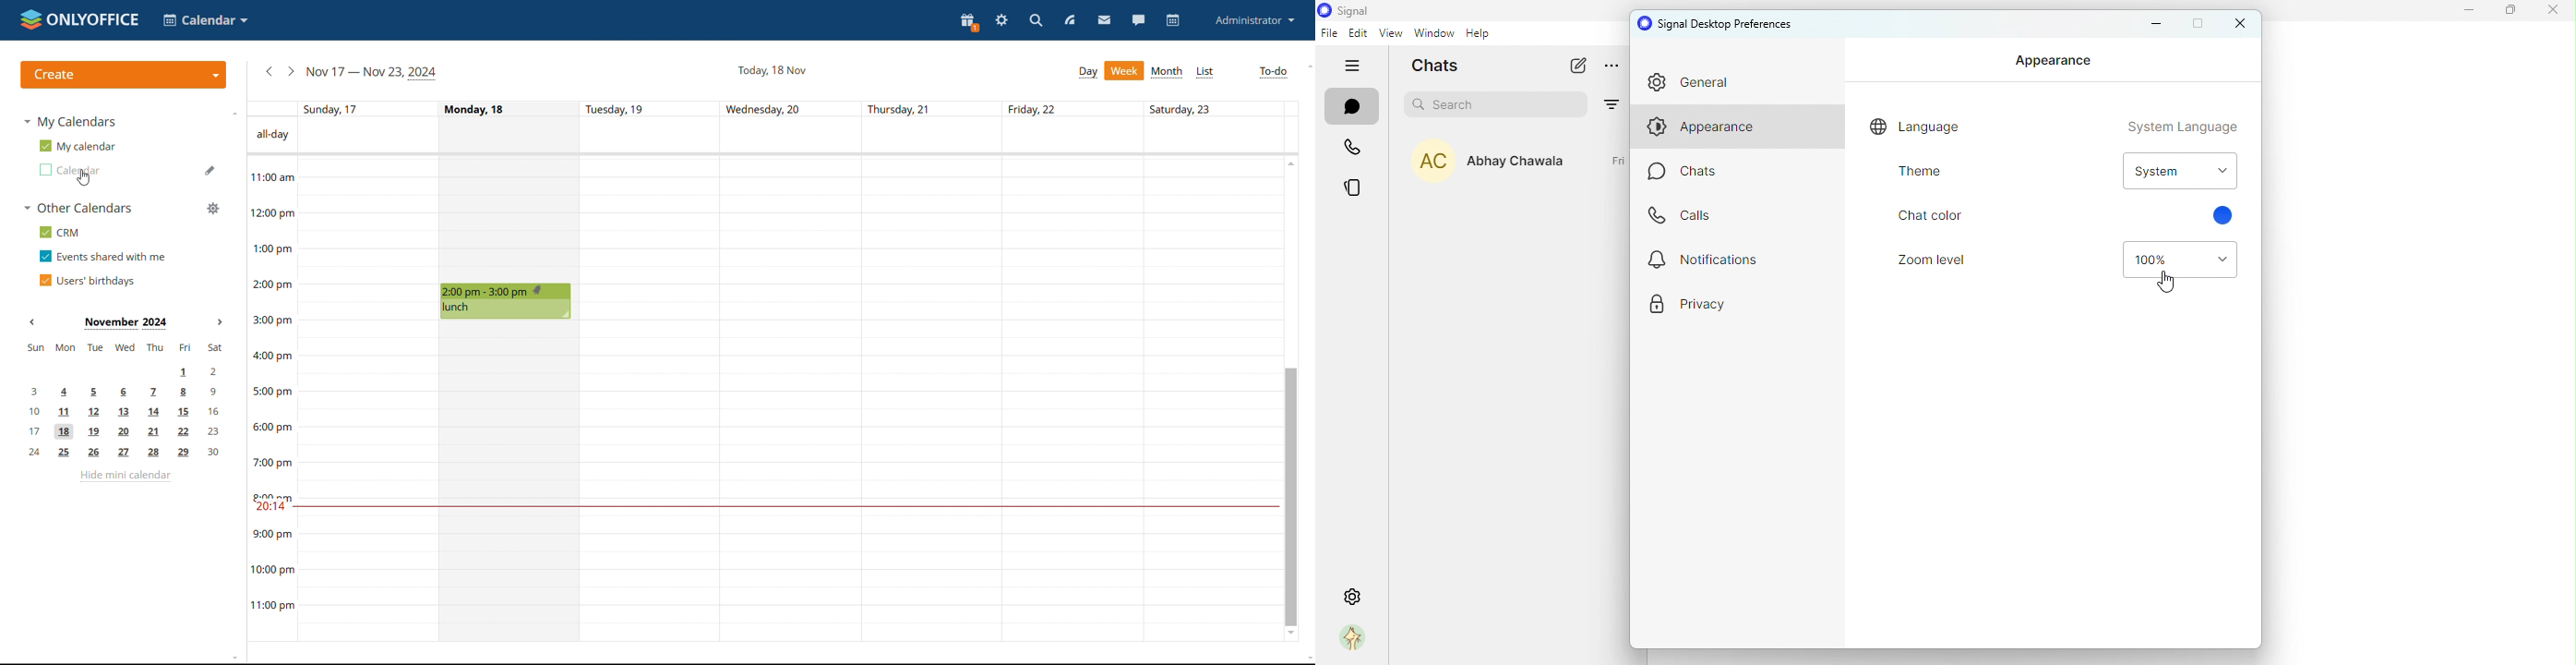  What do you see at coordinates (1359, 34) in the screenshot?
I see `edit` at bounding box center [1359, 34].